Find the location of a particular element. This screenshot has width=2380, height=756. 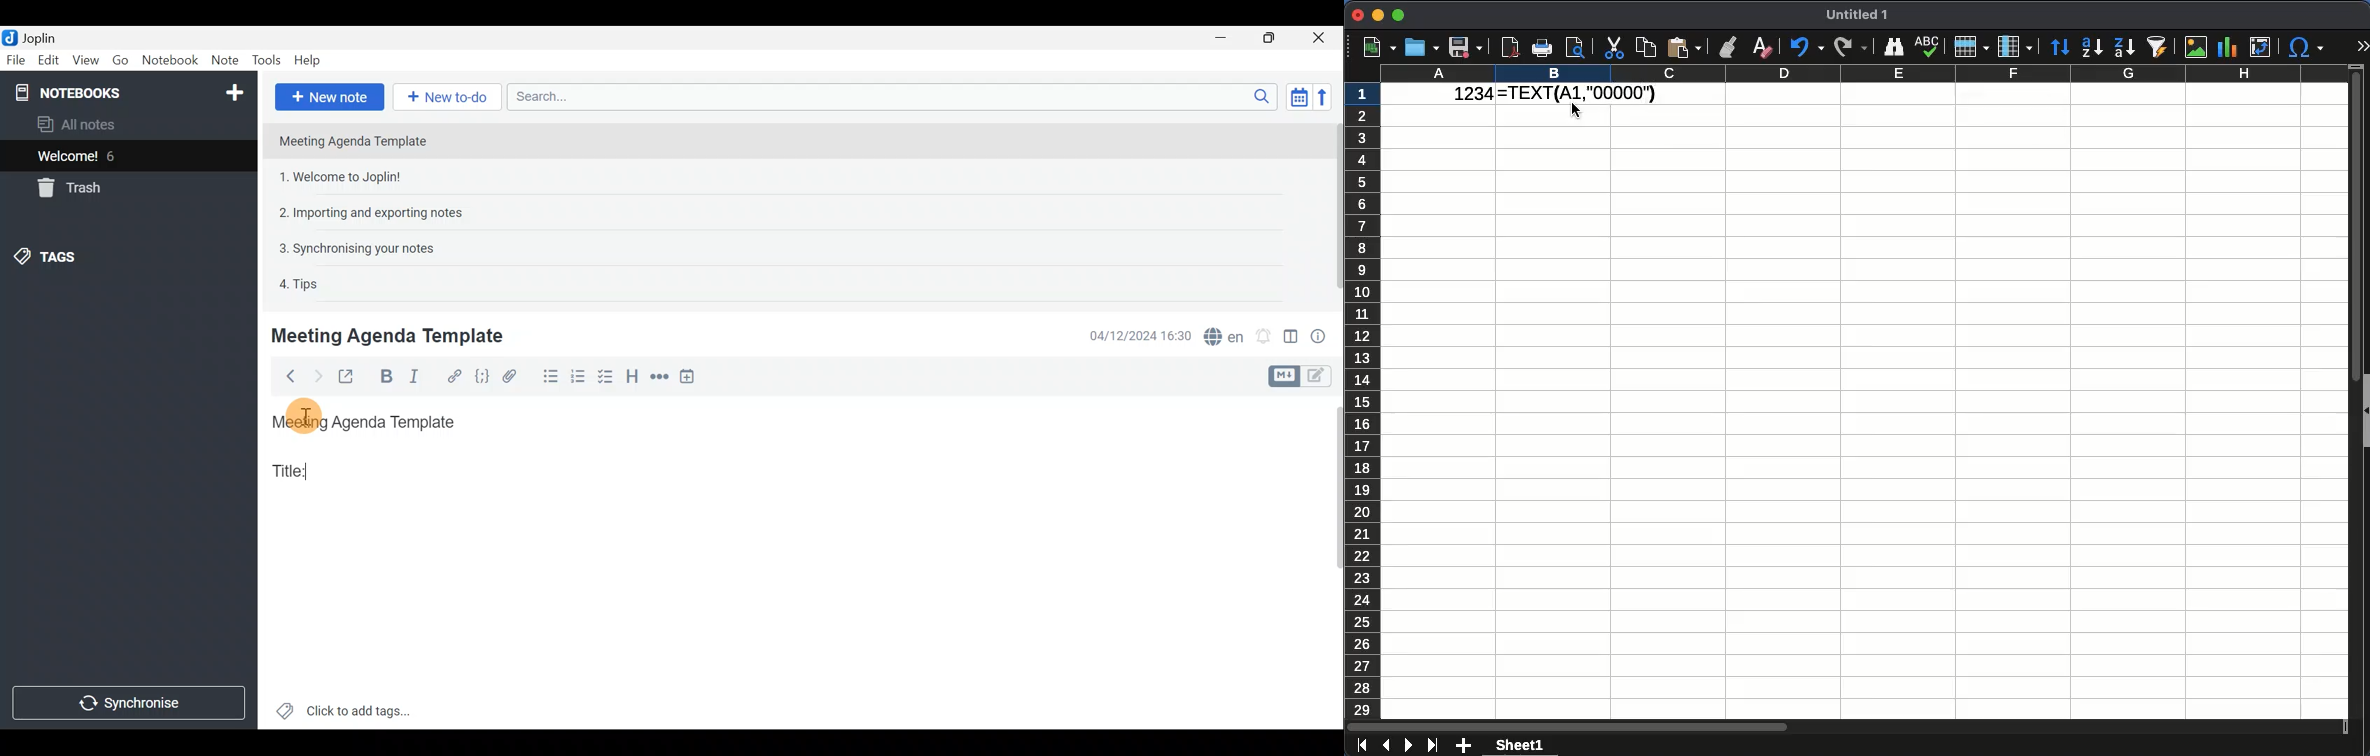

open is located at coordinates (1422, 47).